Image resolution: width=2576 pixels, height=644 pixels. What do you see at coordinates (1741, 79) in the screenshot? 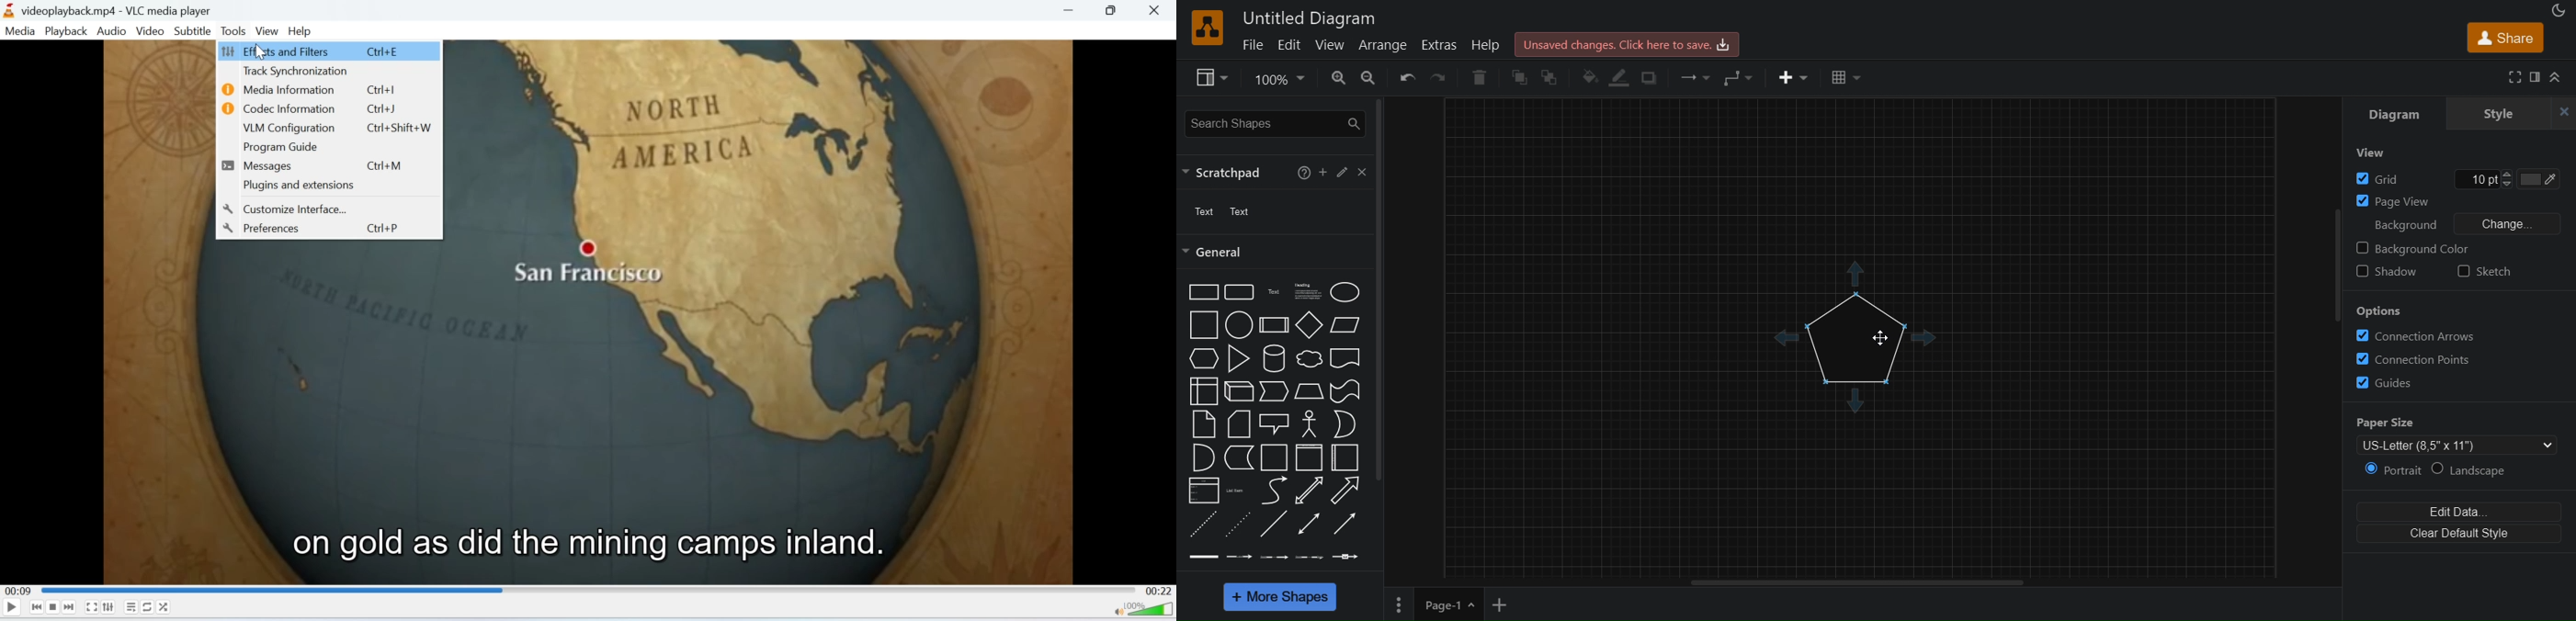
I see `waypoints` at bounding box center [1741, 79].